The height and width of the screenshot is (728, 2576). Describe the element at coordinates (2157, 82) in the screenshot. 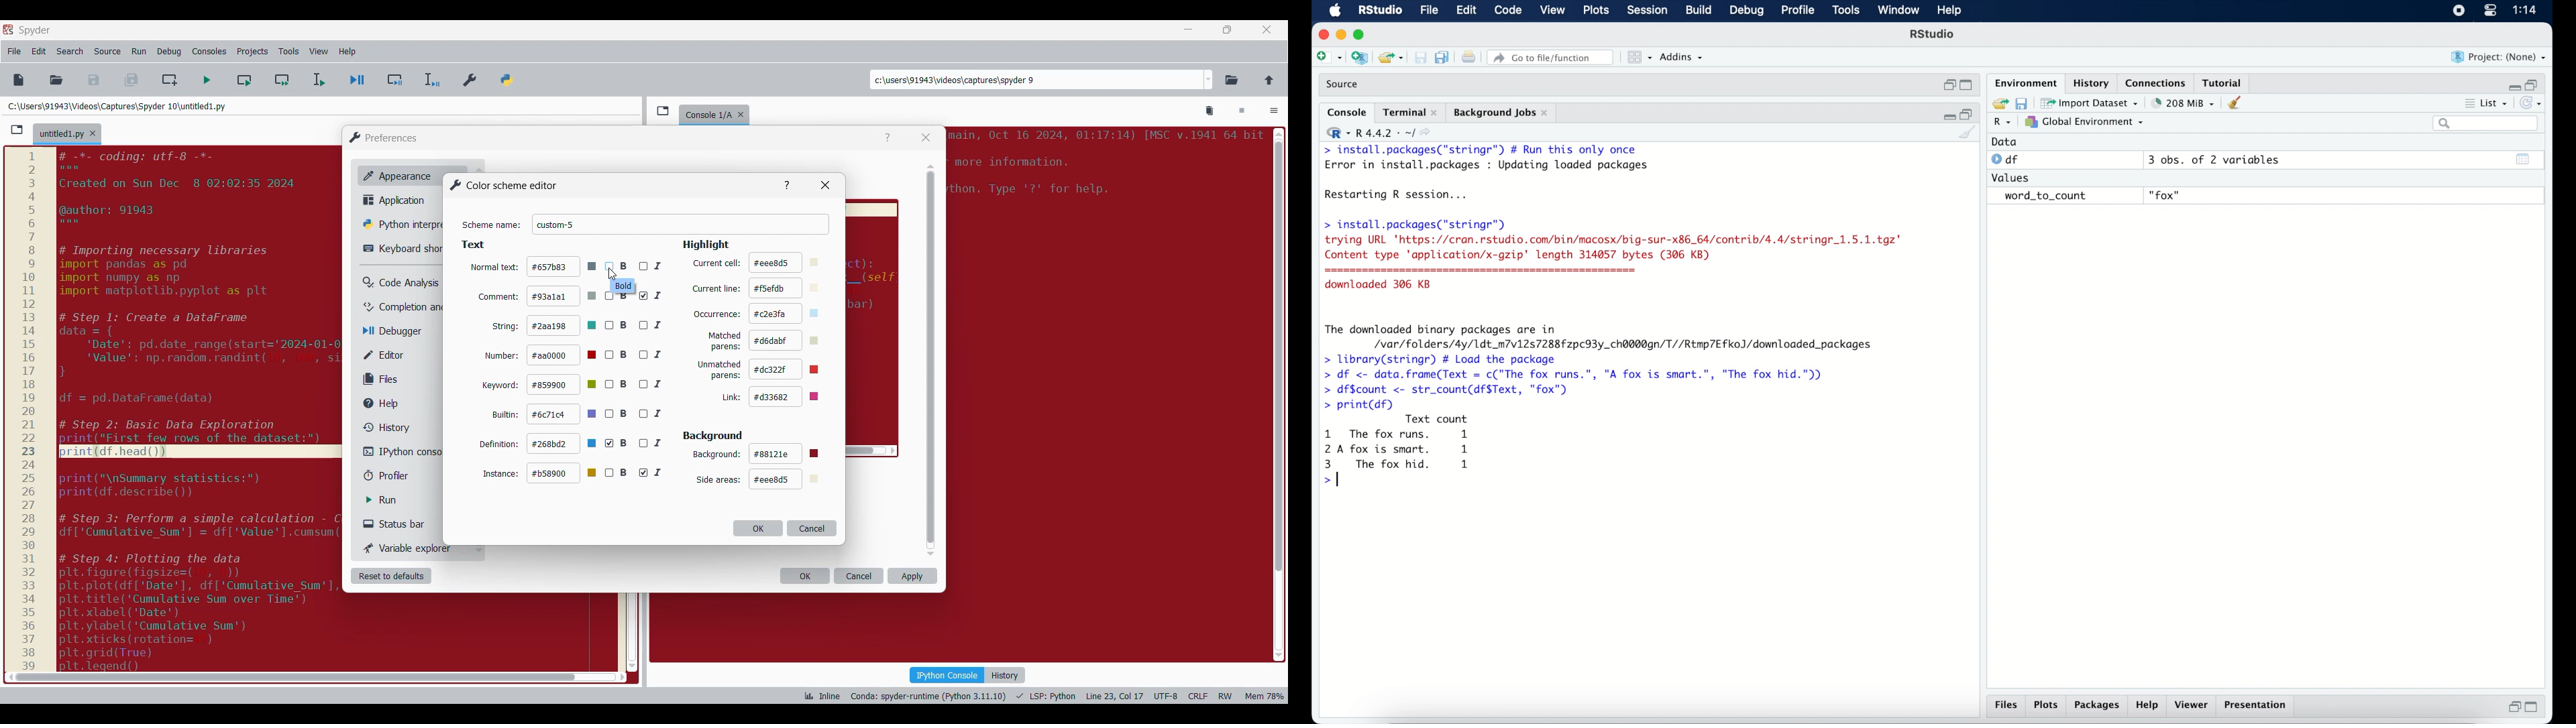

I see `connections` at that location.